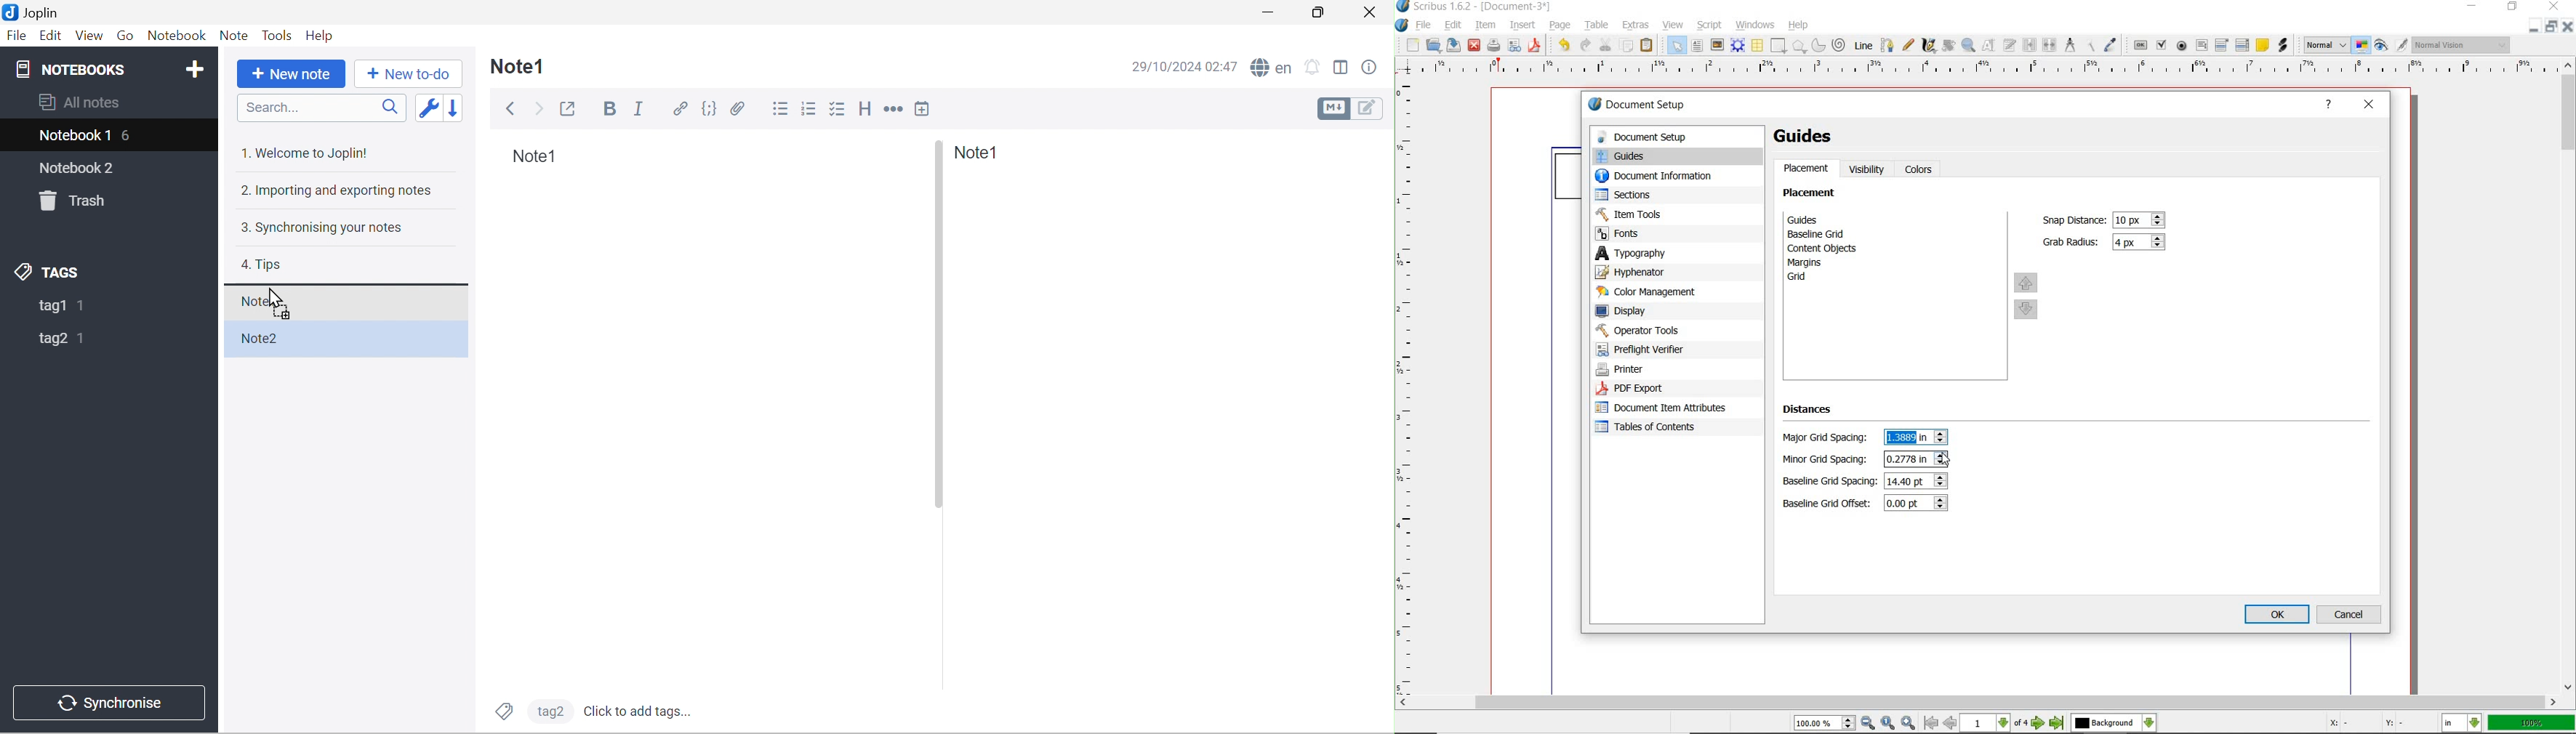 The width and height of the screenshot is (2576, 756). I want to click on Note properties, so click(1368, 67).